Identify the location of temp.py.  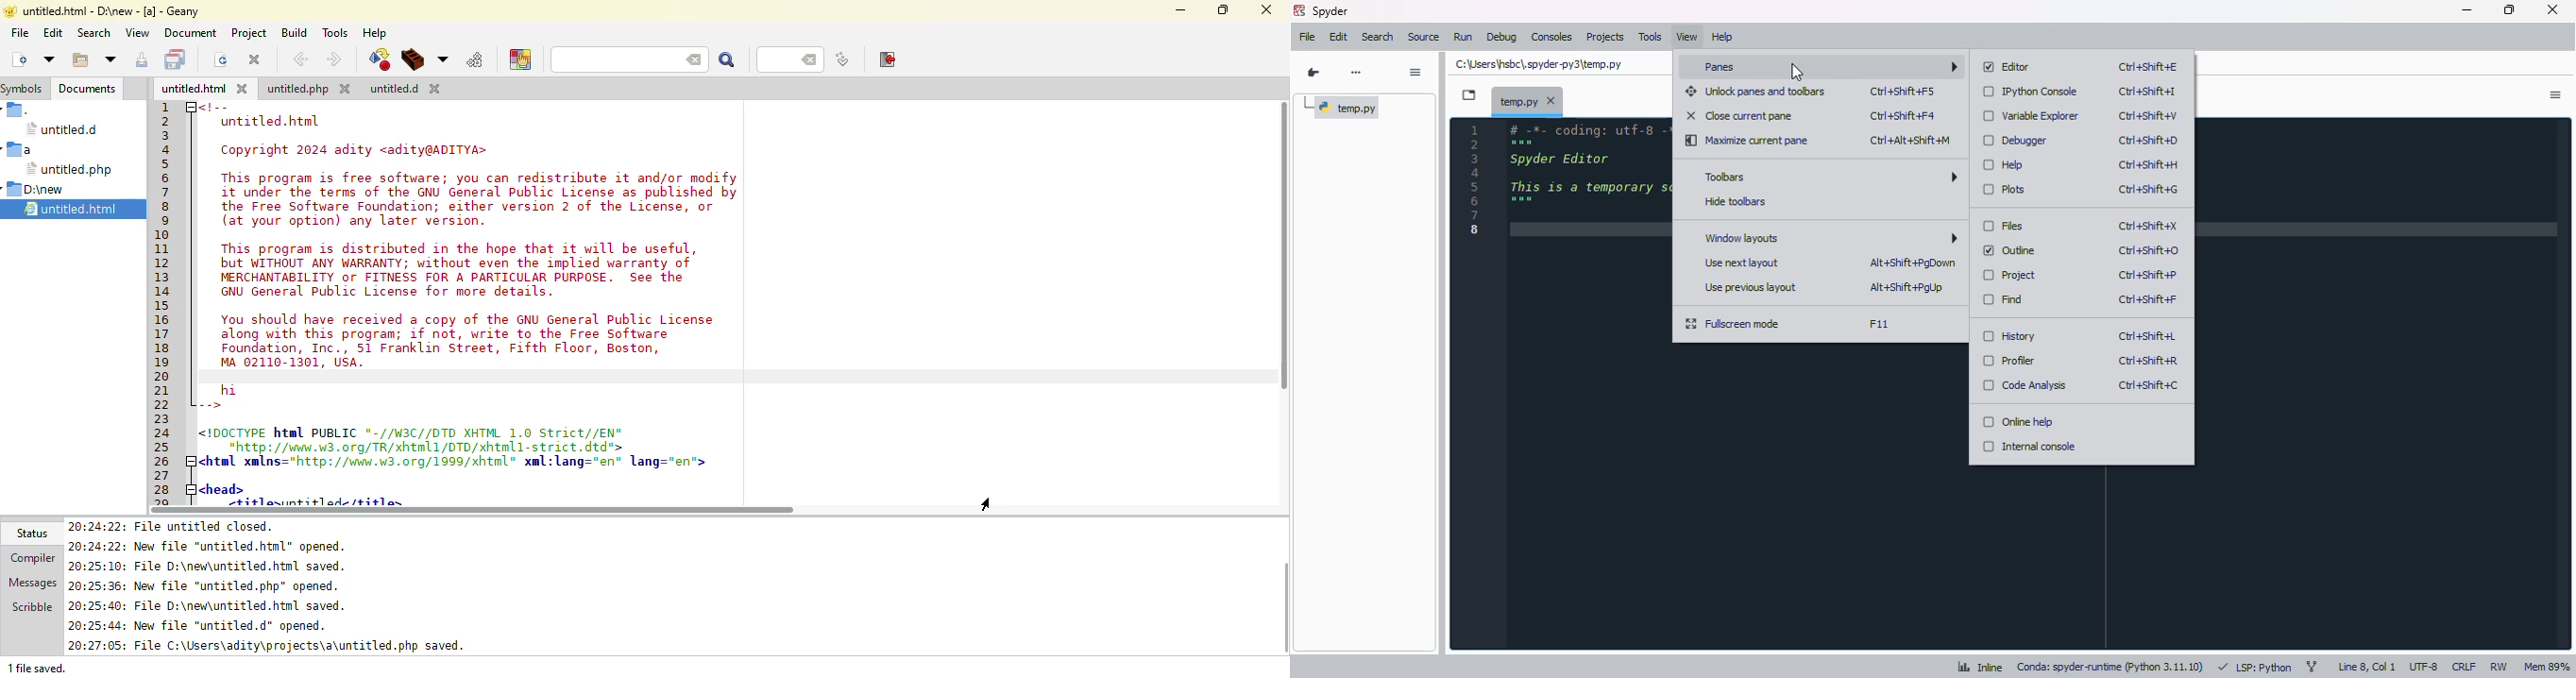
(1342, 108).